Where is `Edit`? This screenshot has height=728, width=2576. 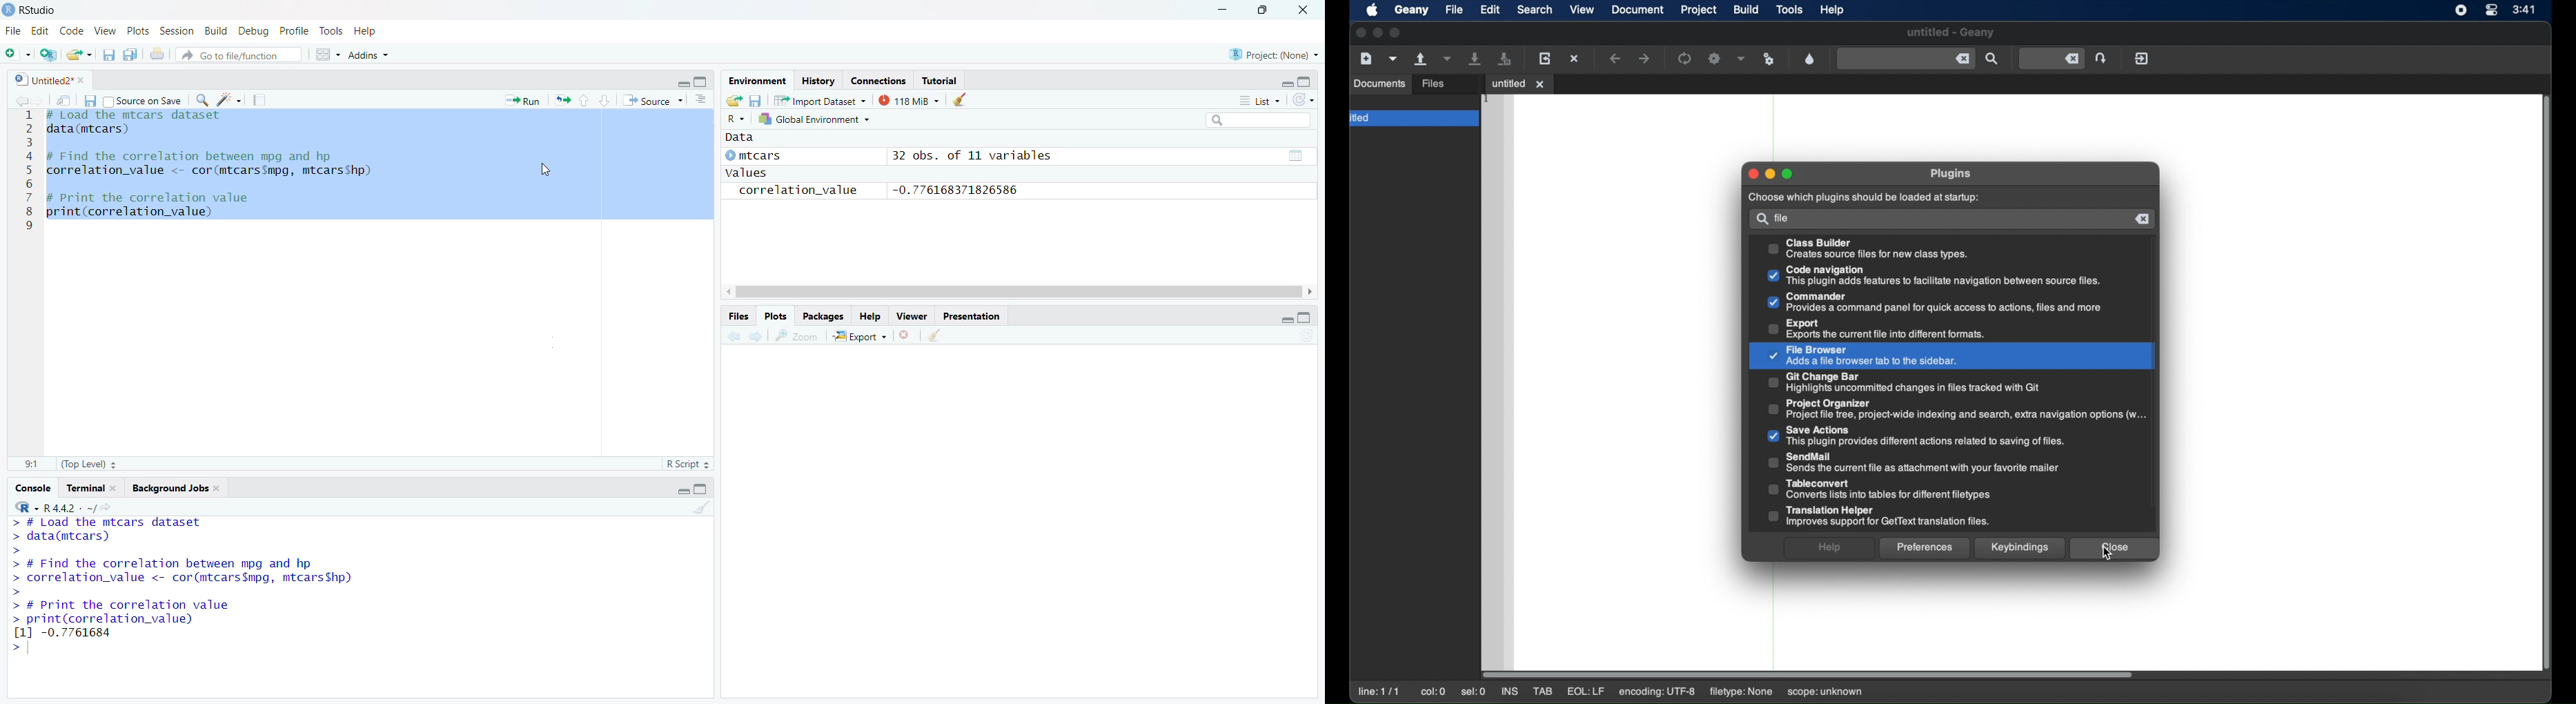
Edit is located at coordinates (37, 32).